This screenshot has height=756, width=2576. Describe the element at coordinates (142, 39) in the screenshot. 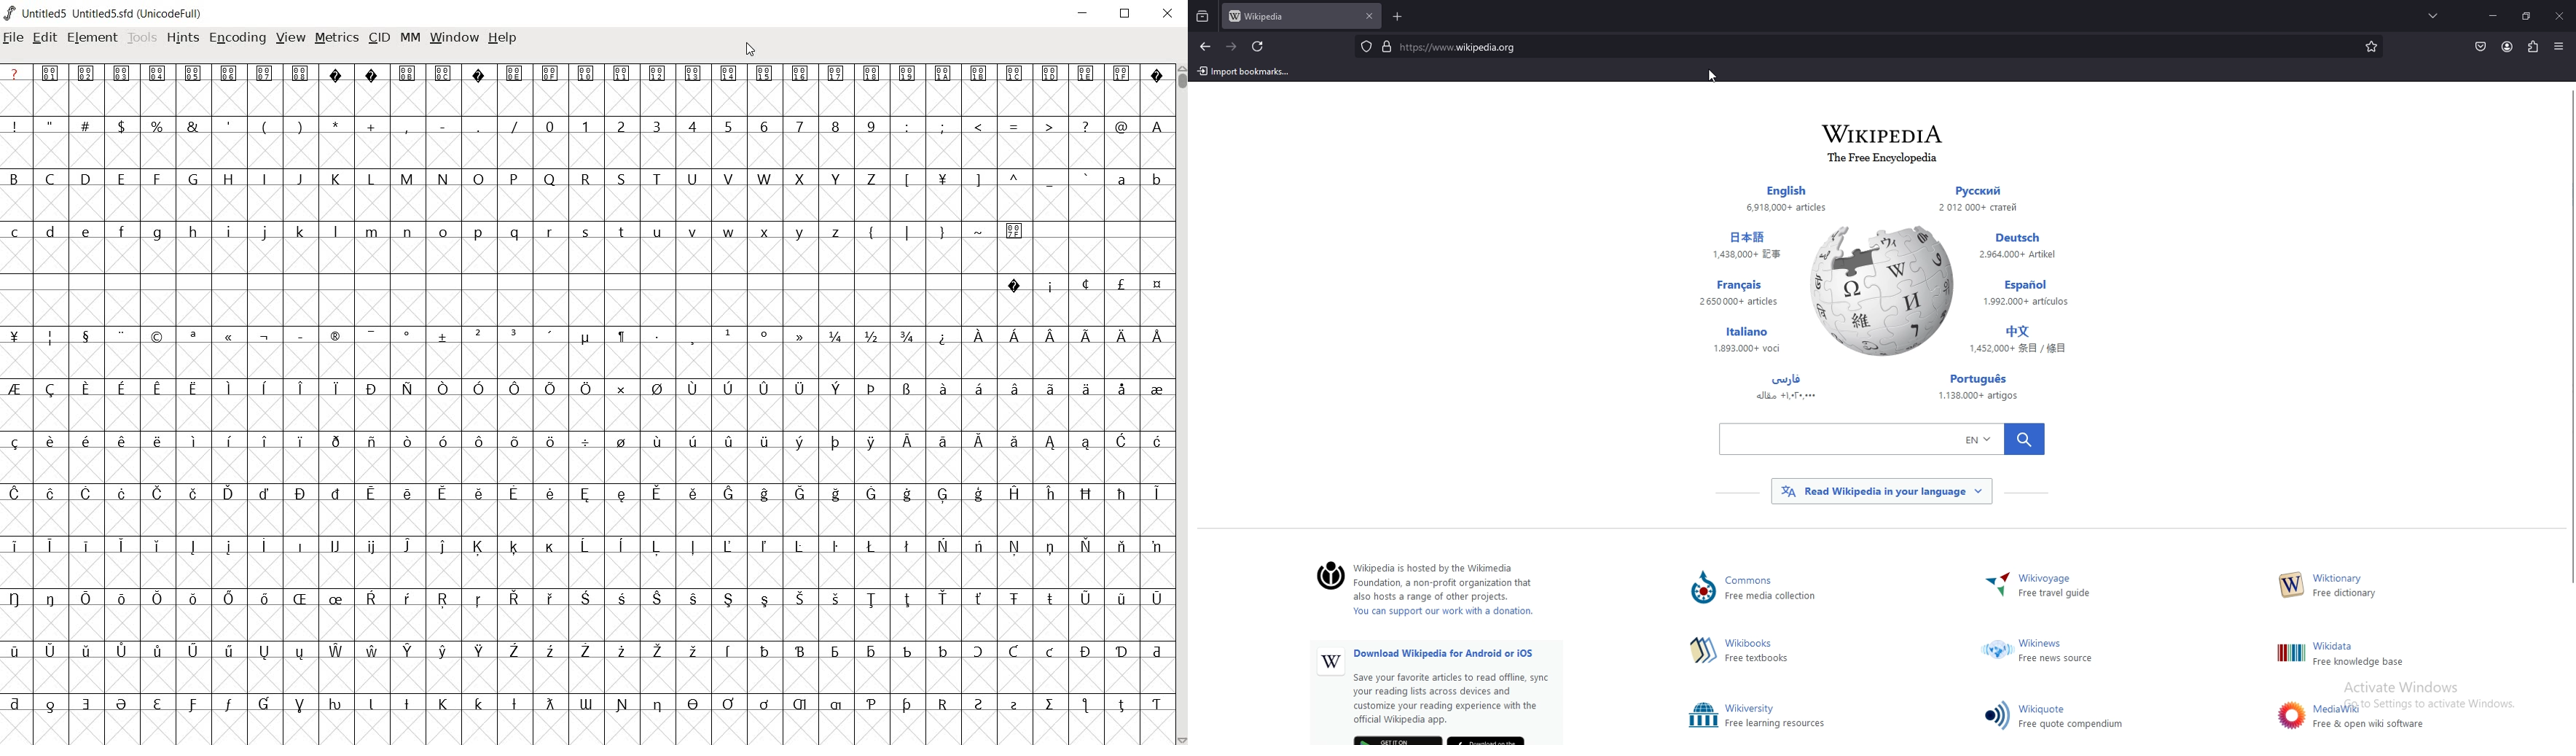

I see `Tools` at that location.